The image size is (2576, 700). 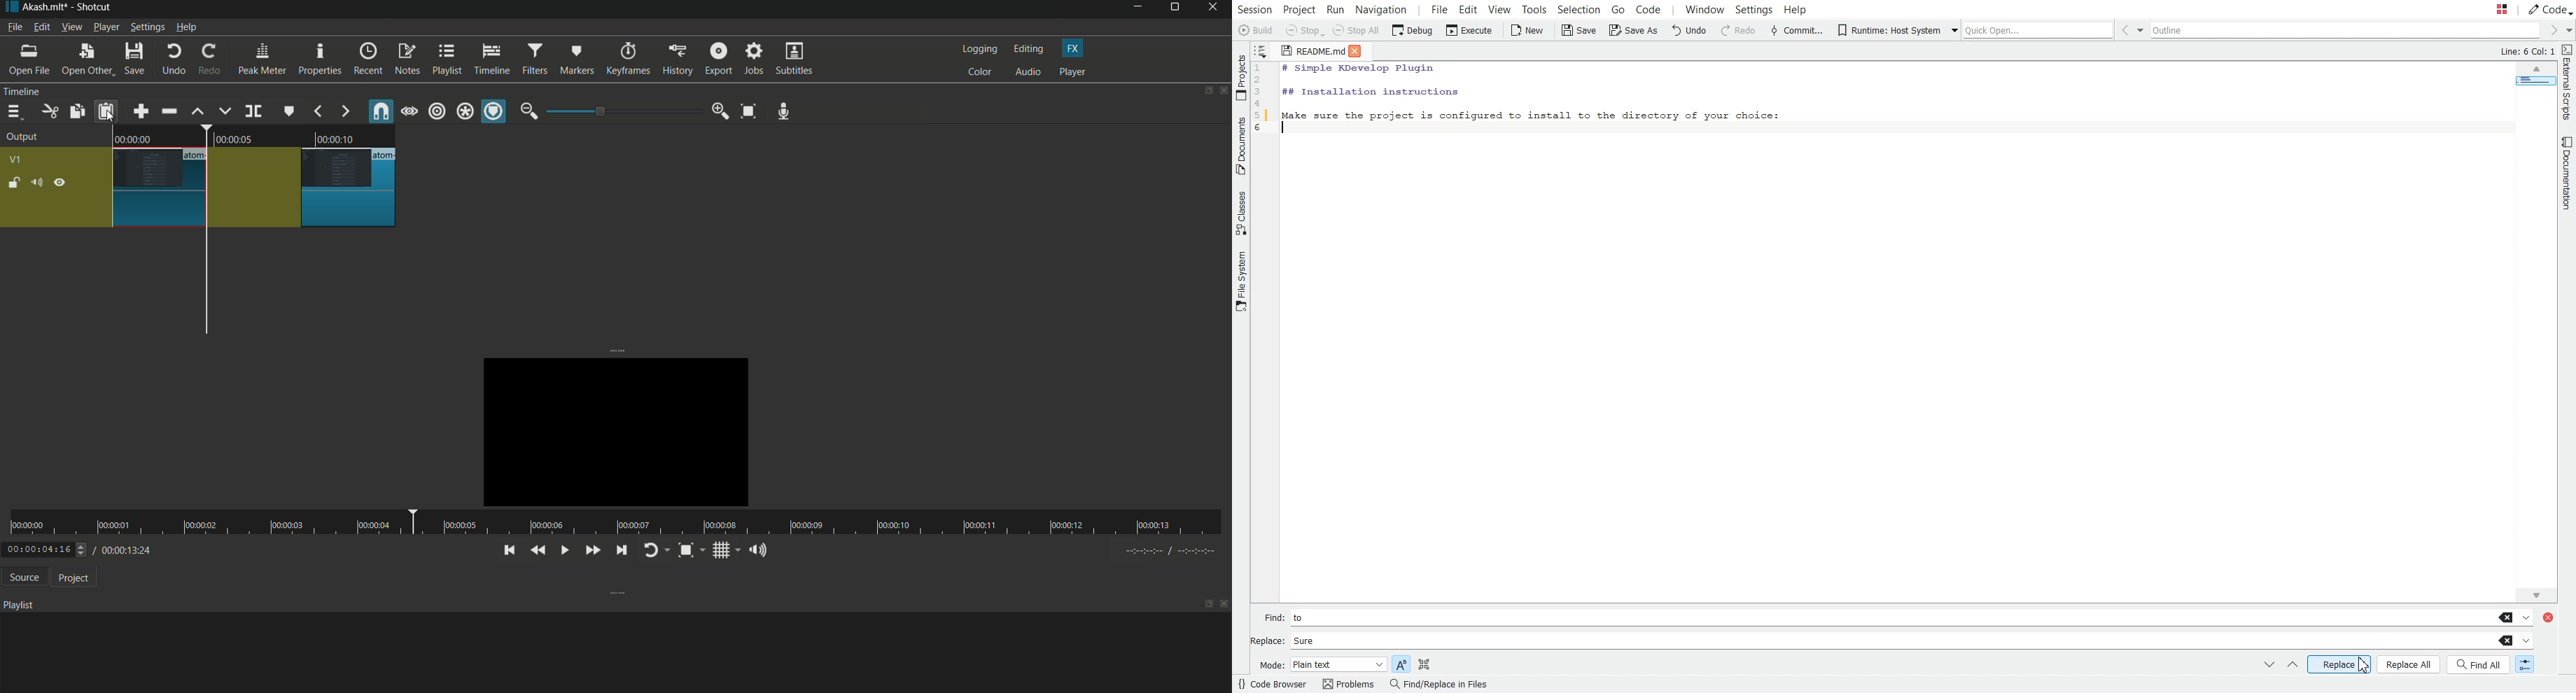 What do you see at coordinates (446, 60) in the screenshot?
I see `playlist` at bounding box center [446, 60].